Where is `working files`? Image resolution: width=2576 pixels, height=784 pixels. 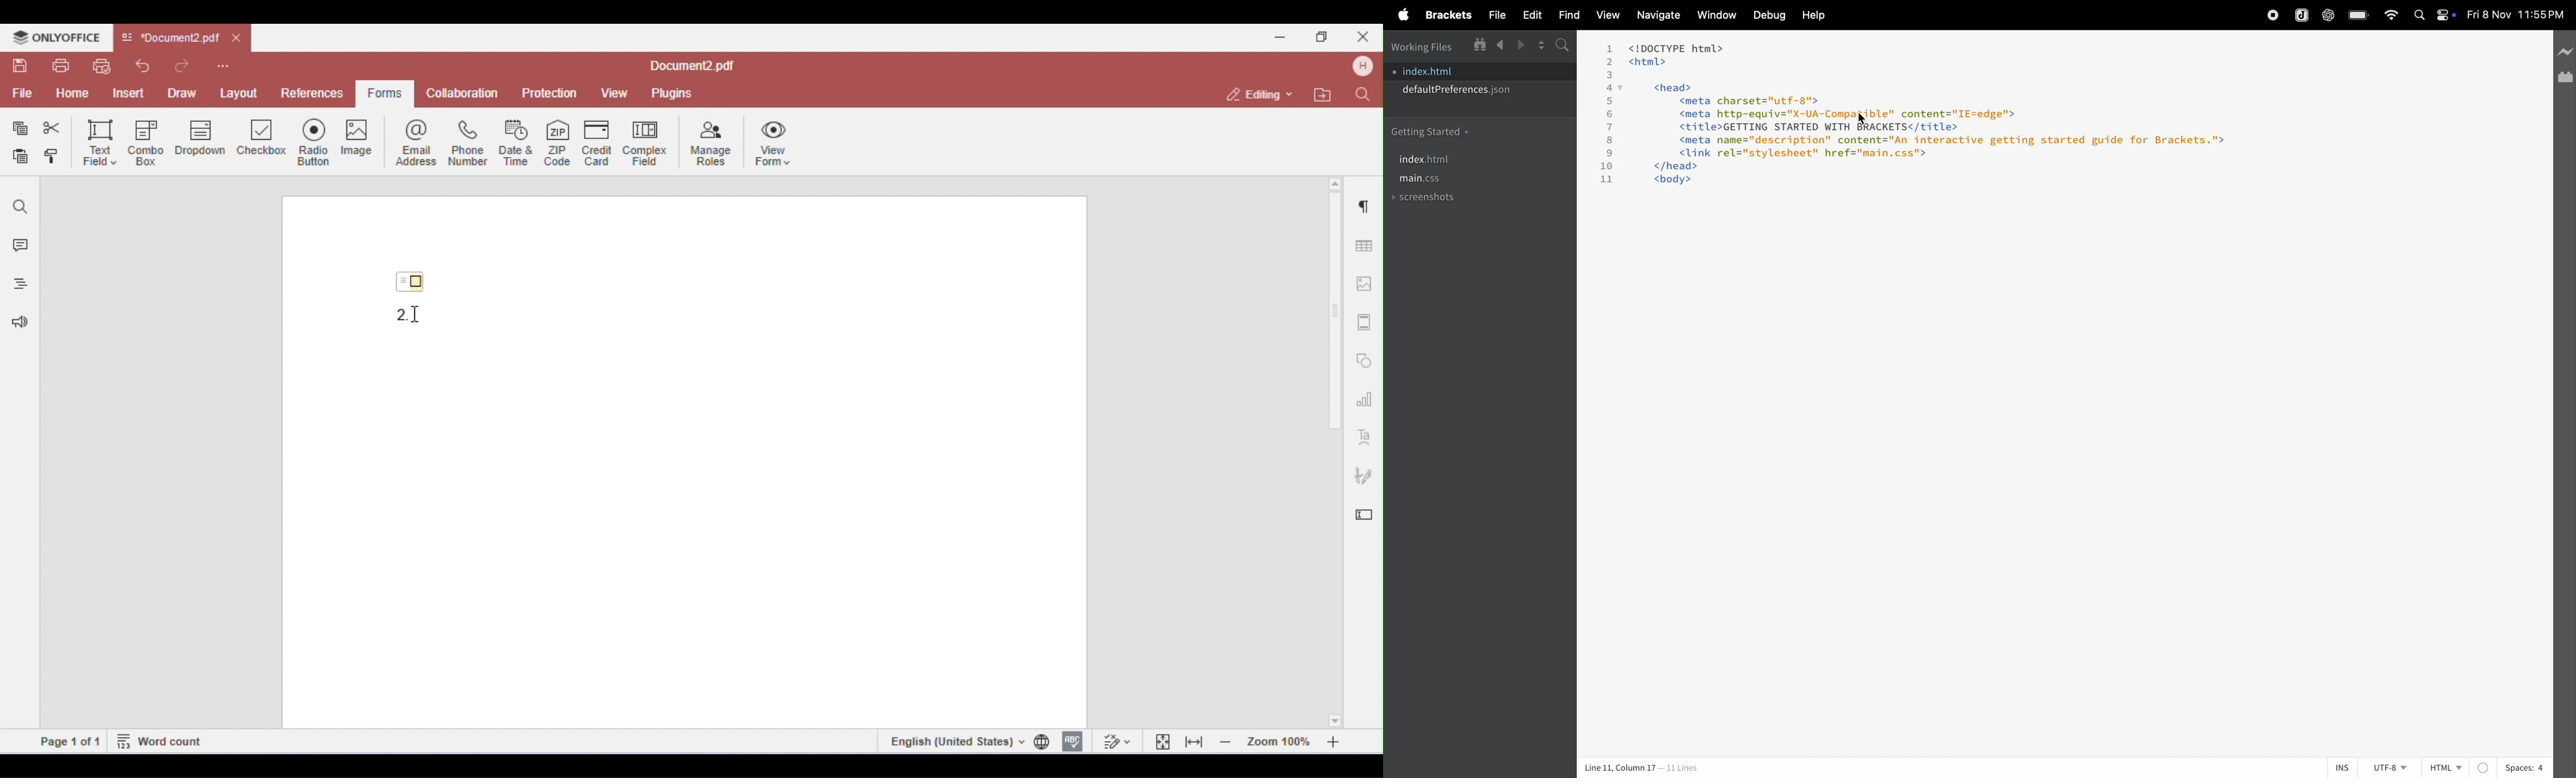 working files is located at coordinates (1425, 47).